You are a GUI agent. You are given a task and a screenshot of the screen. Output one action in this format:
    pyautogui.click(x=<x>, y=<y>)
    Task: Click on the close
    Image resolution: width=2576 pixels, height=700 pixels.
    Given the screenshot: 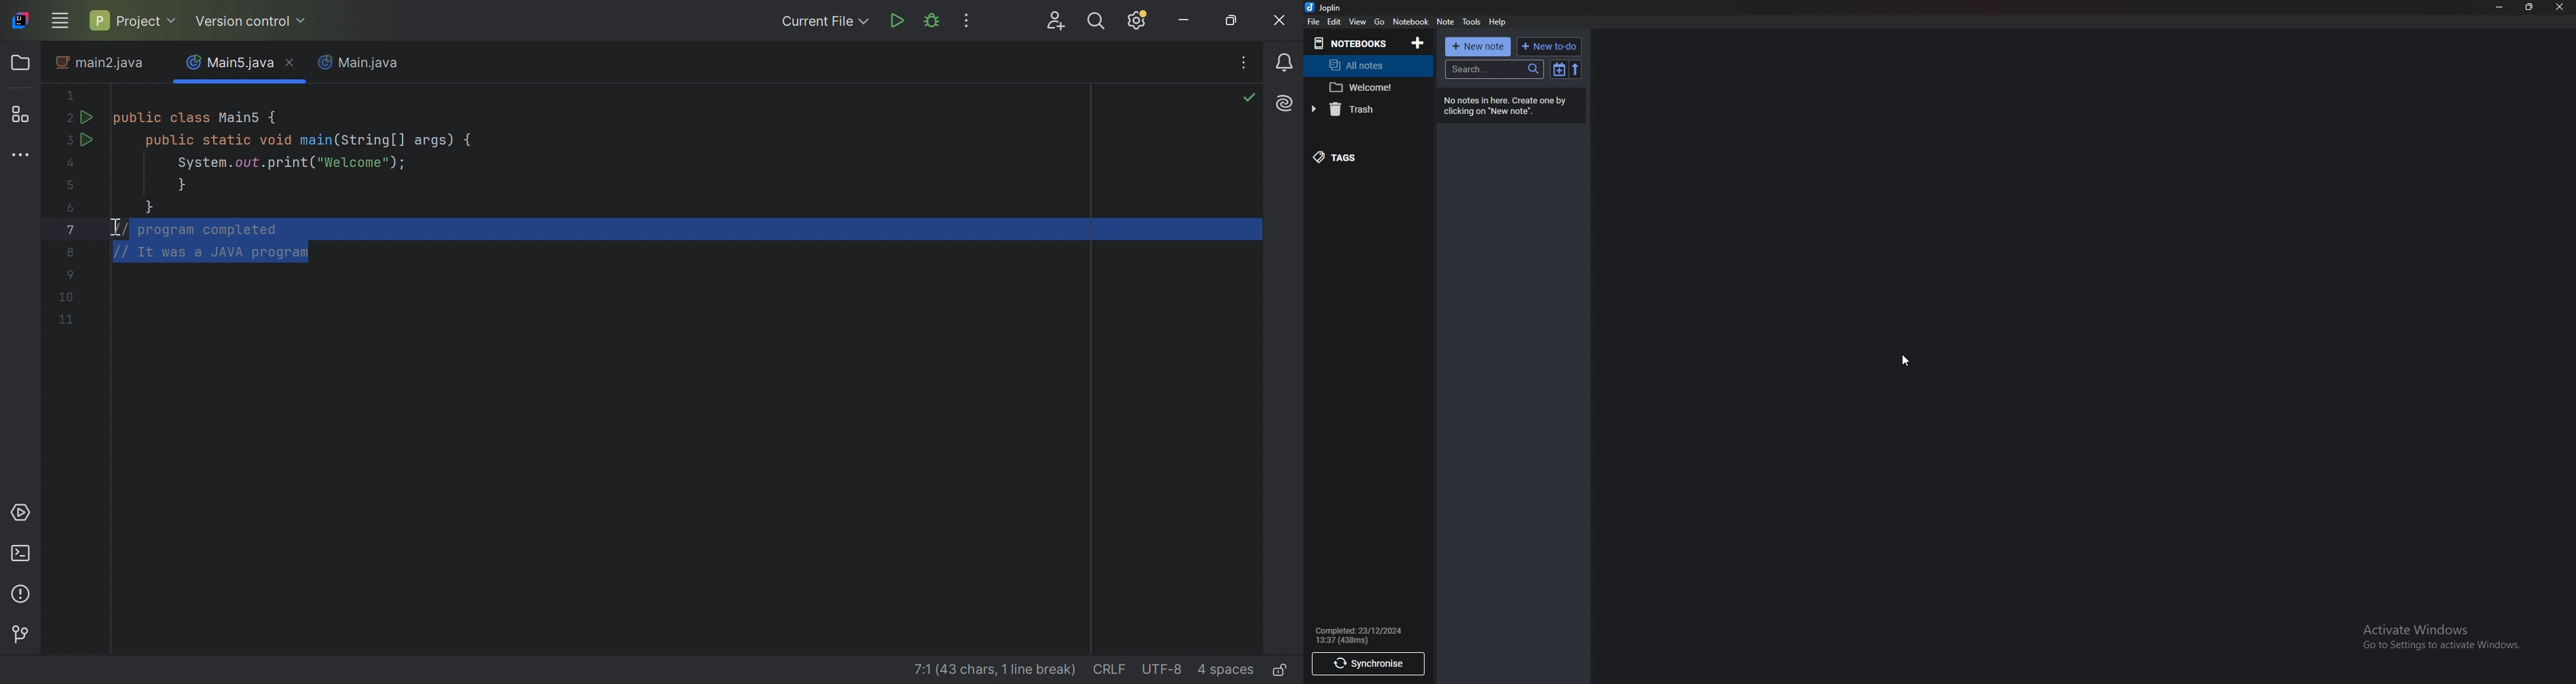 What is the action you would take?
    pyautogui.click(x=2559, y=7)
    